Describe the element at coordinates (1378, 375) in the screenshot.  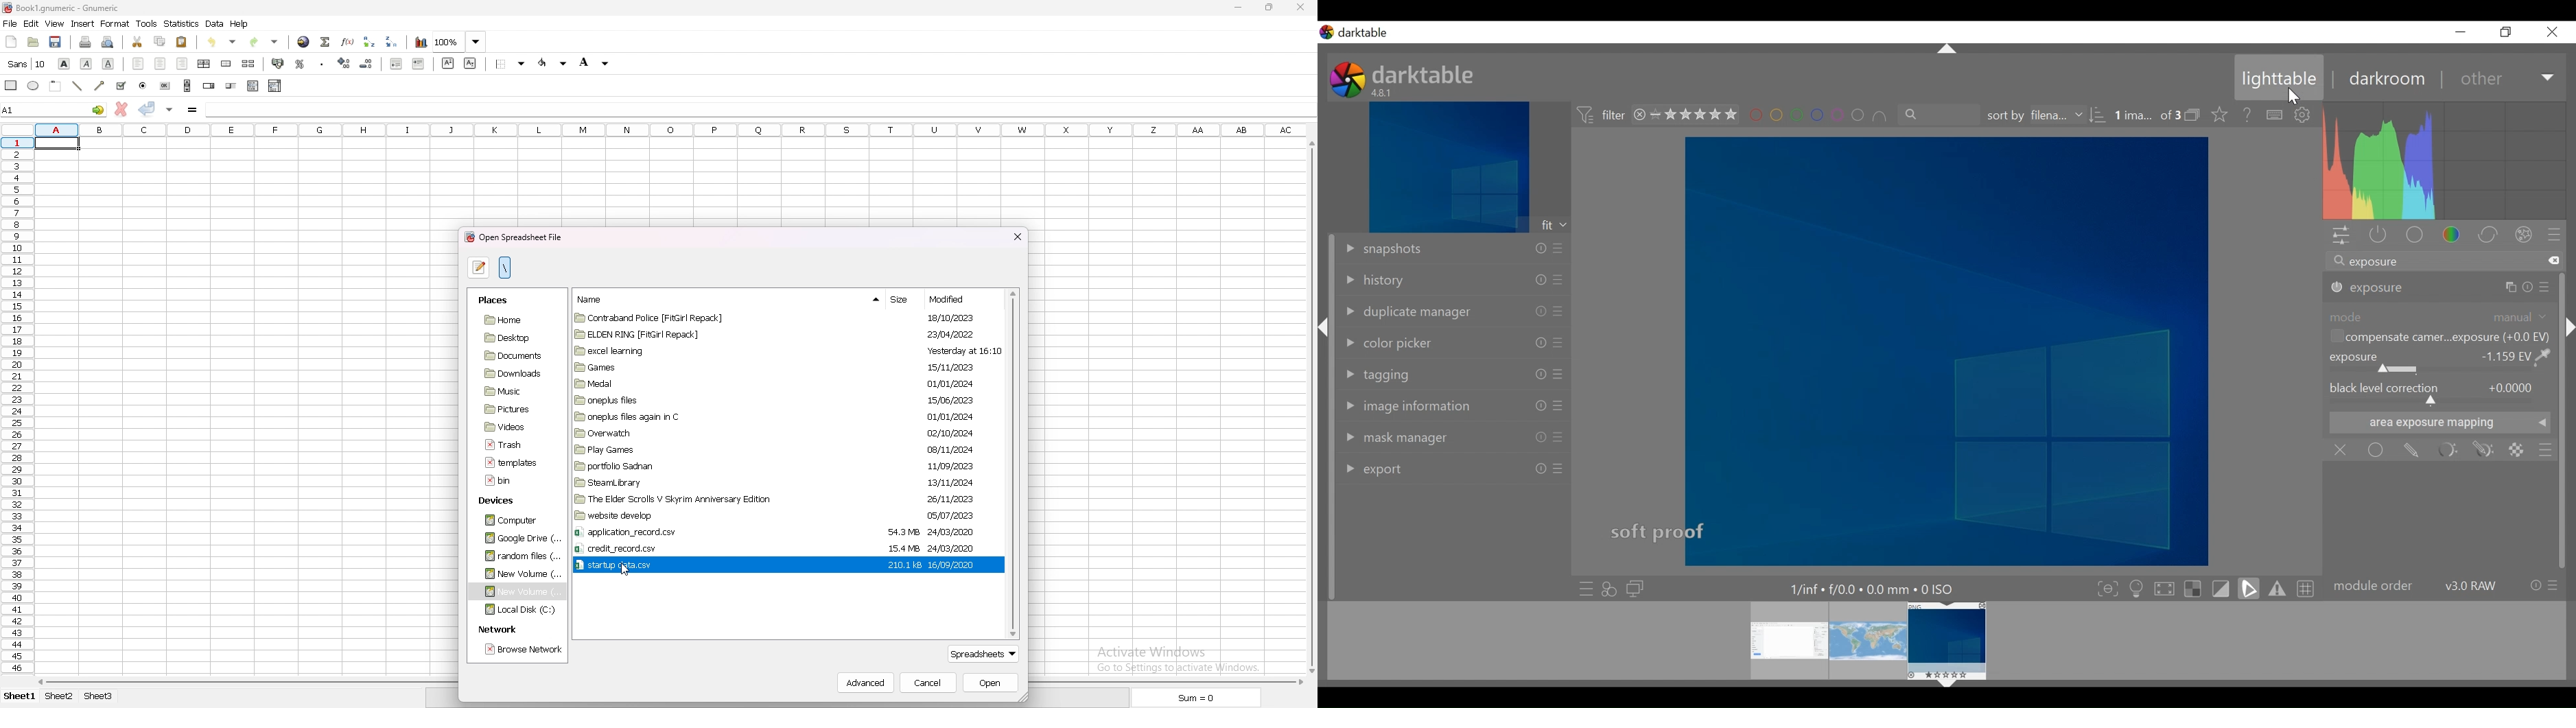
I see `tagging` at that location.